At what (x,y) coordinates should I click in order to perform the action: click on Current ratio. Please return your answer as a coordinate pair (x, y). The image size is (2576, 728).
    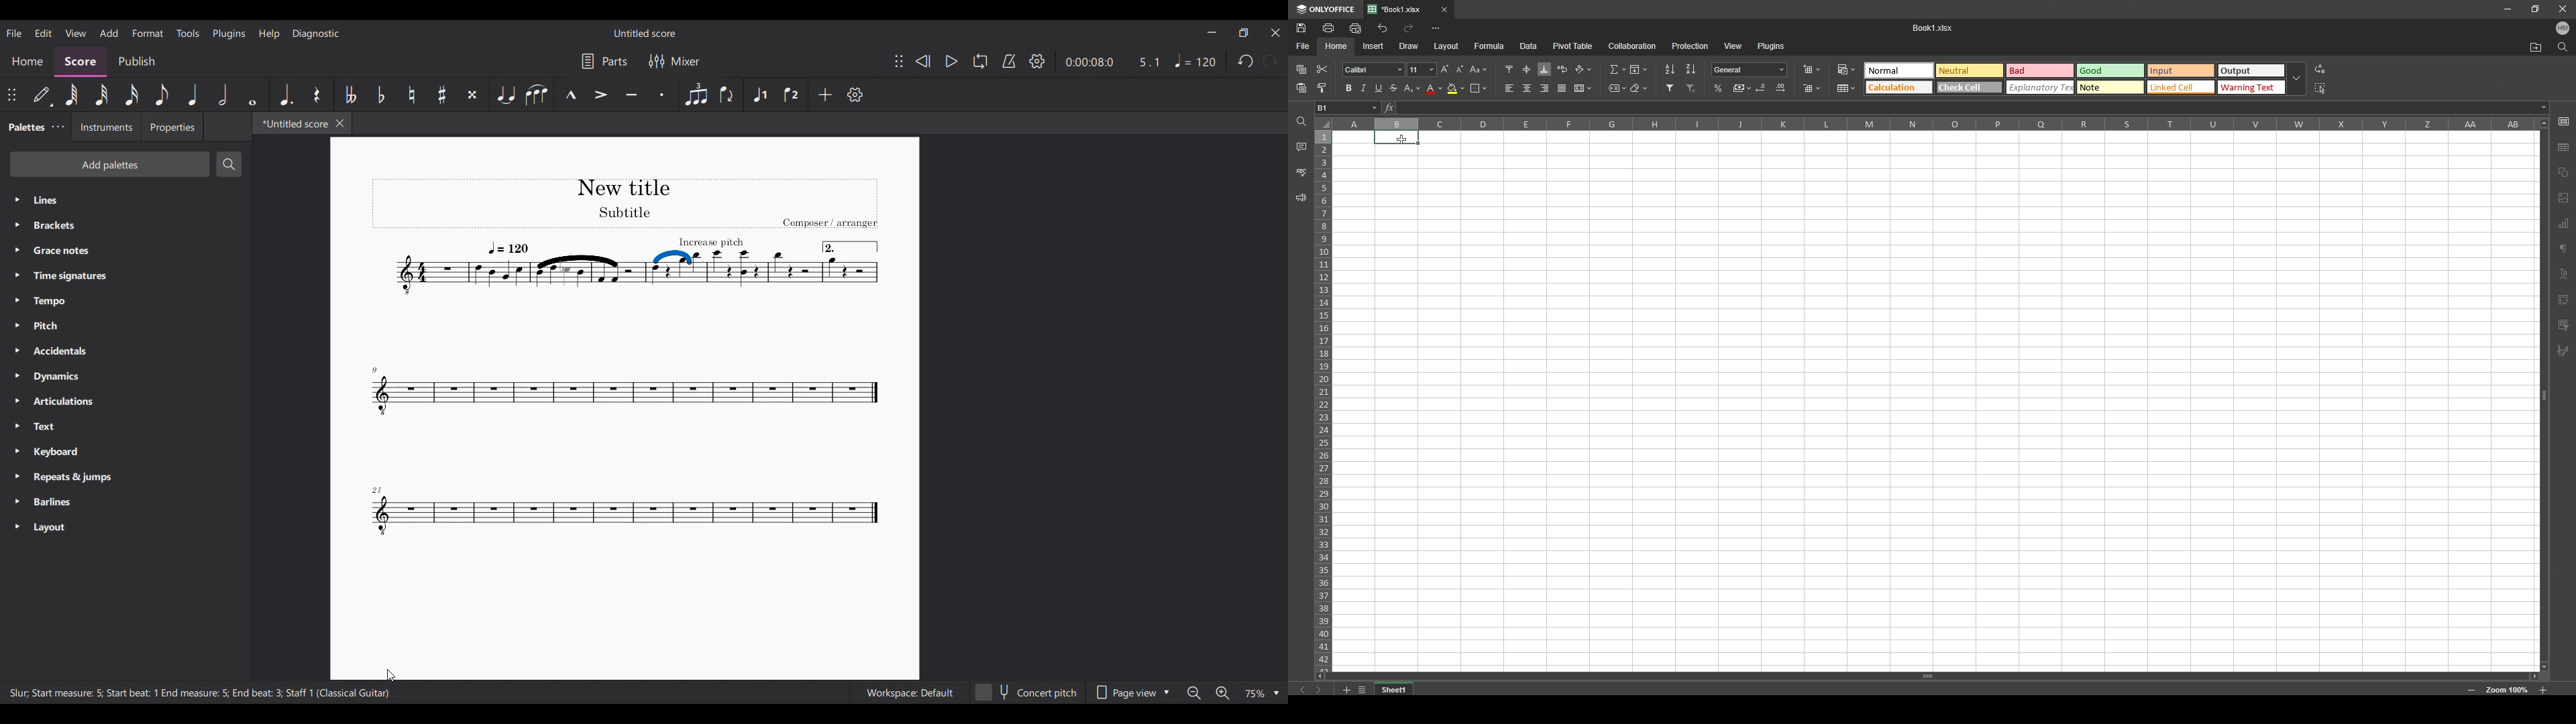
    Looking at the image, I should click on (1149, 62).